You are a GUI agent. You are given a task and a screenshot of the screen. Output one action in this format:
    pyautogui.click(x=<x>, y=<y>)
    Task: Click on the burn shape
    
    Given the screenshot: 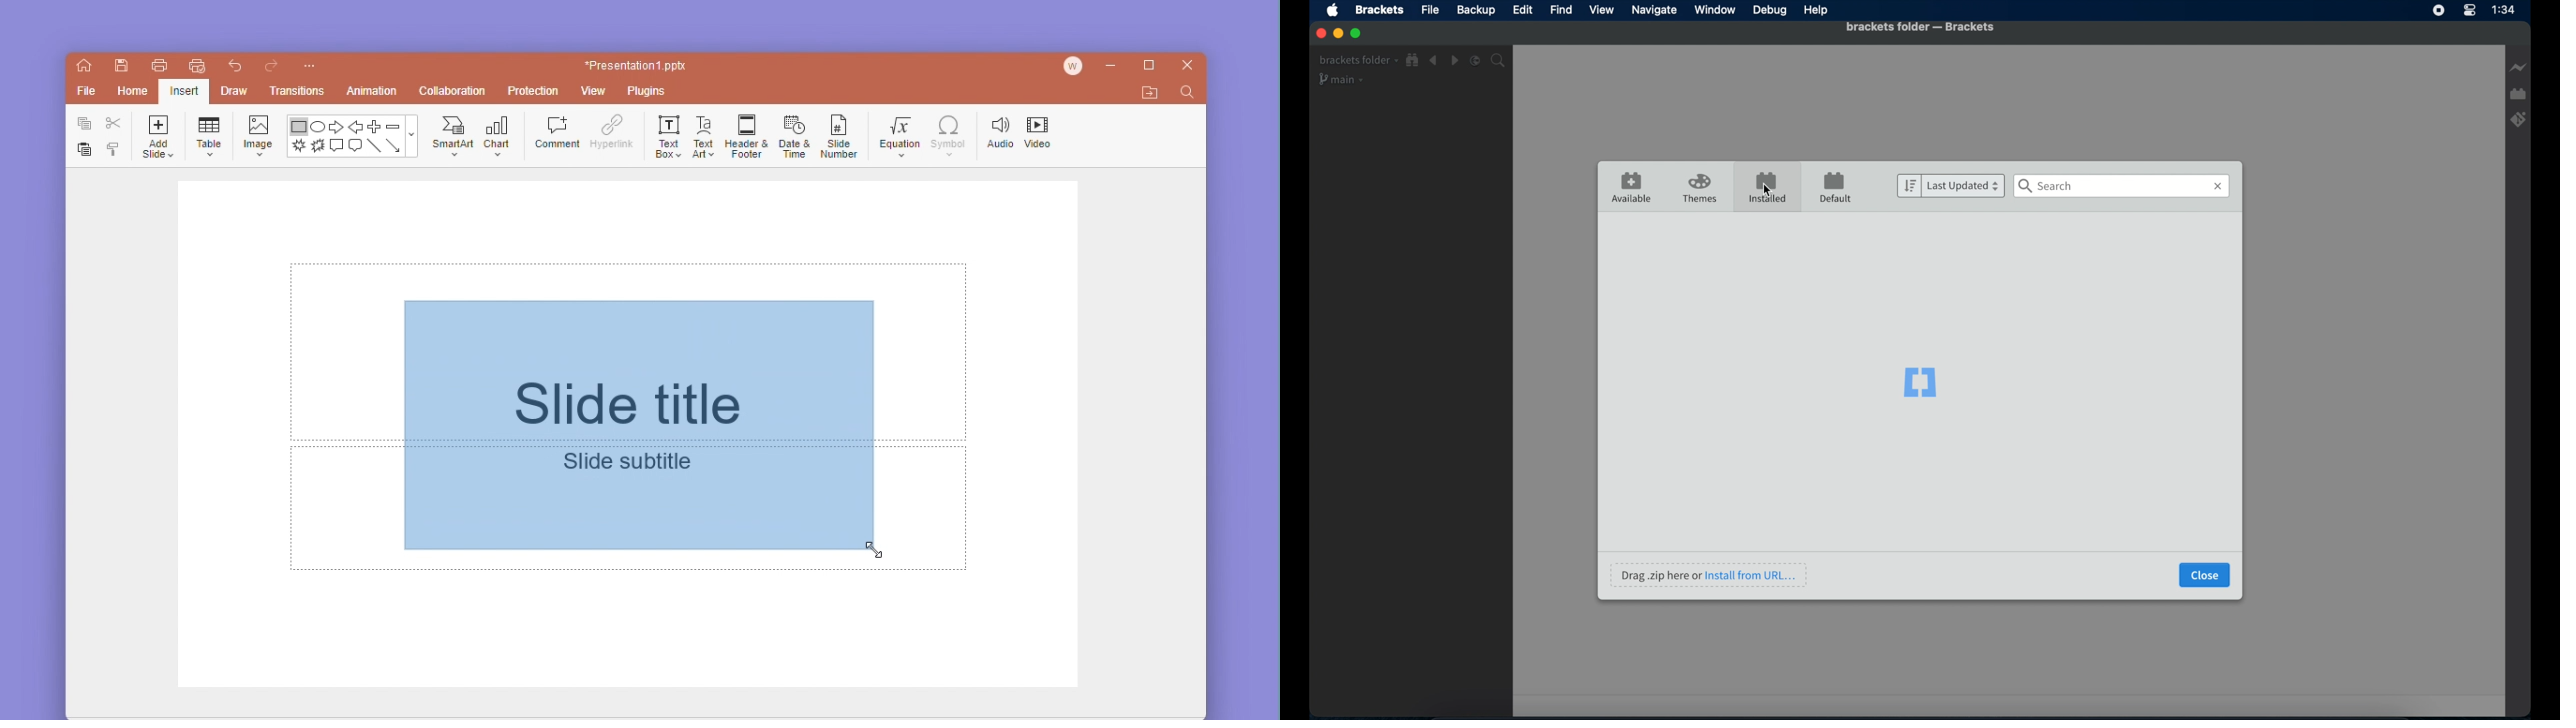 What is the action you would take?
    pyautogui.click(x=318, y=147)
    